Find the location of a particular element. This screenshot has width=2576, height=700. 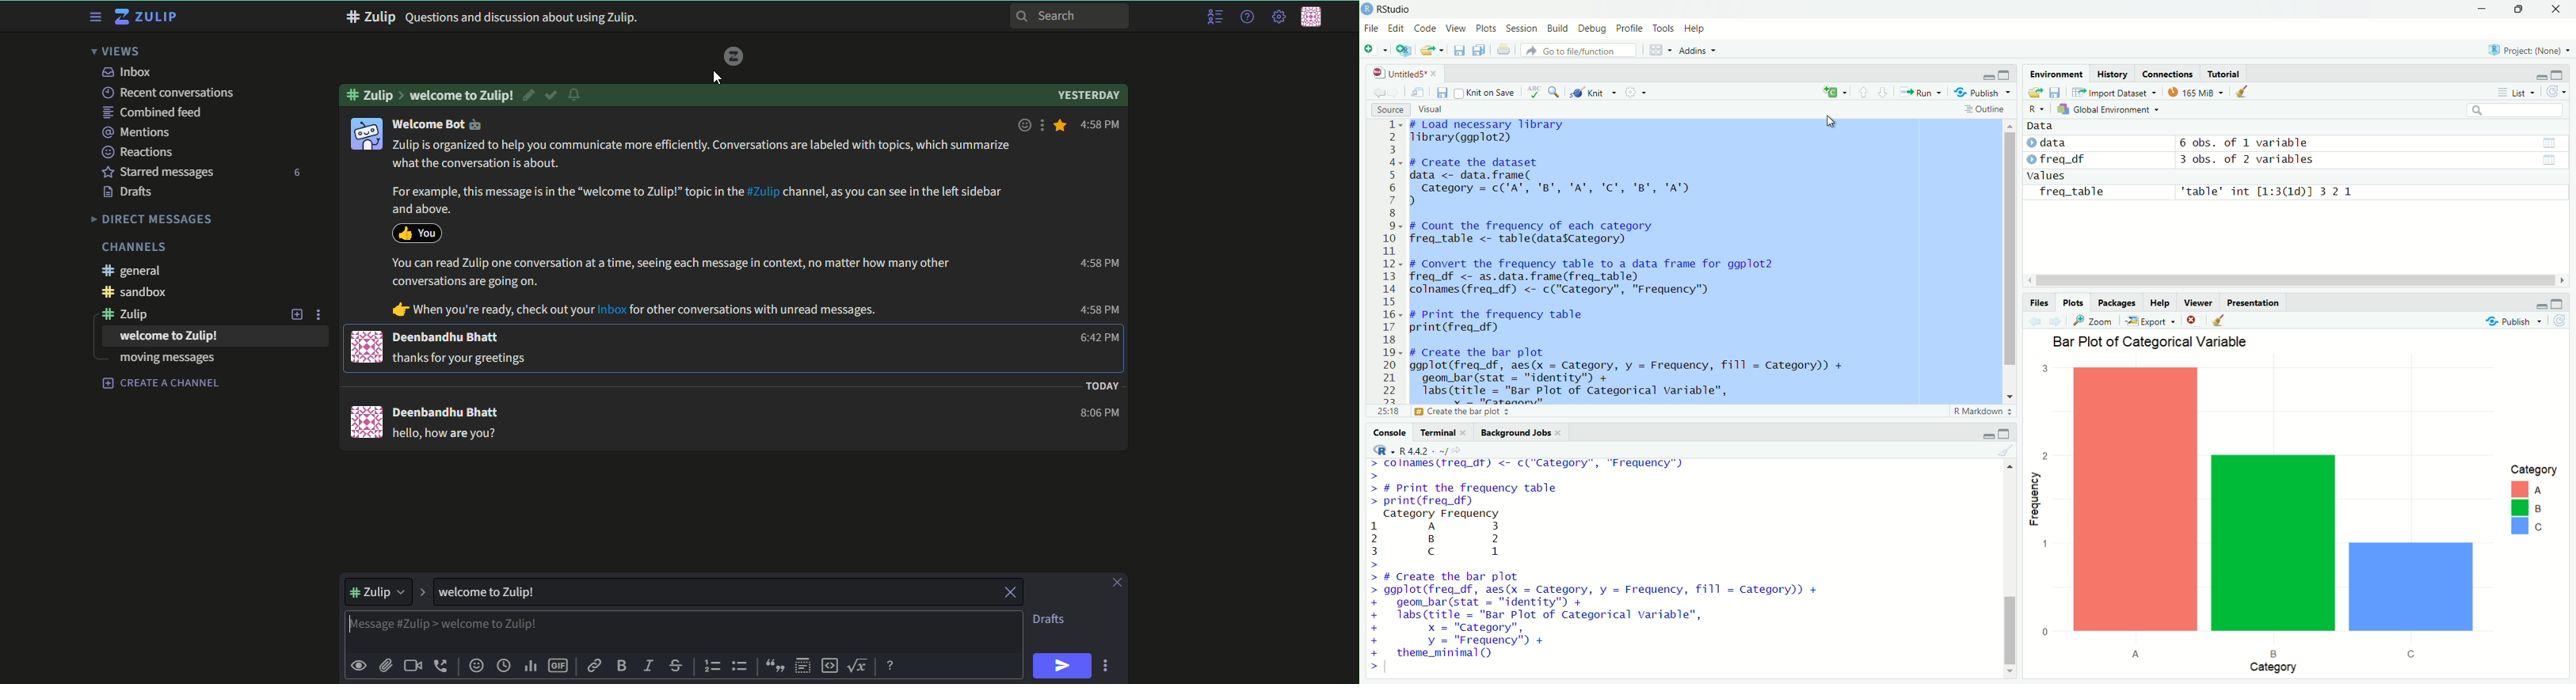

print current file is located at coordinates (1506, 51).